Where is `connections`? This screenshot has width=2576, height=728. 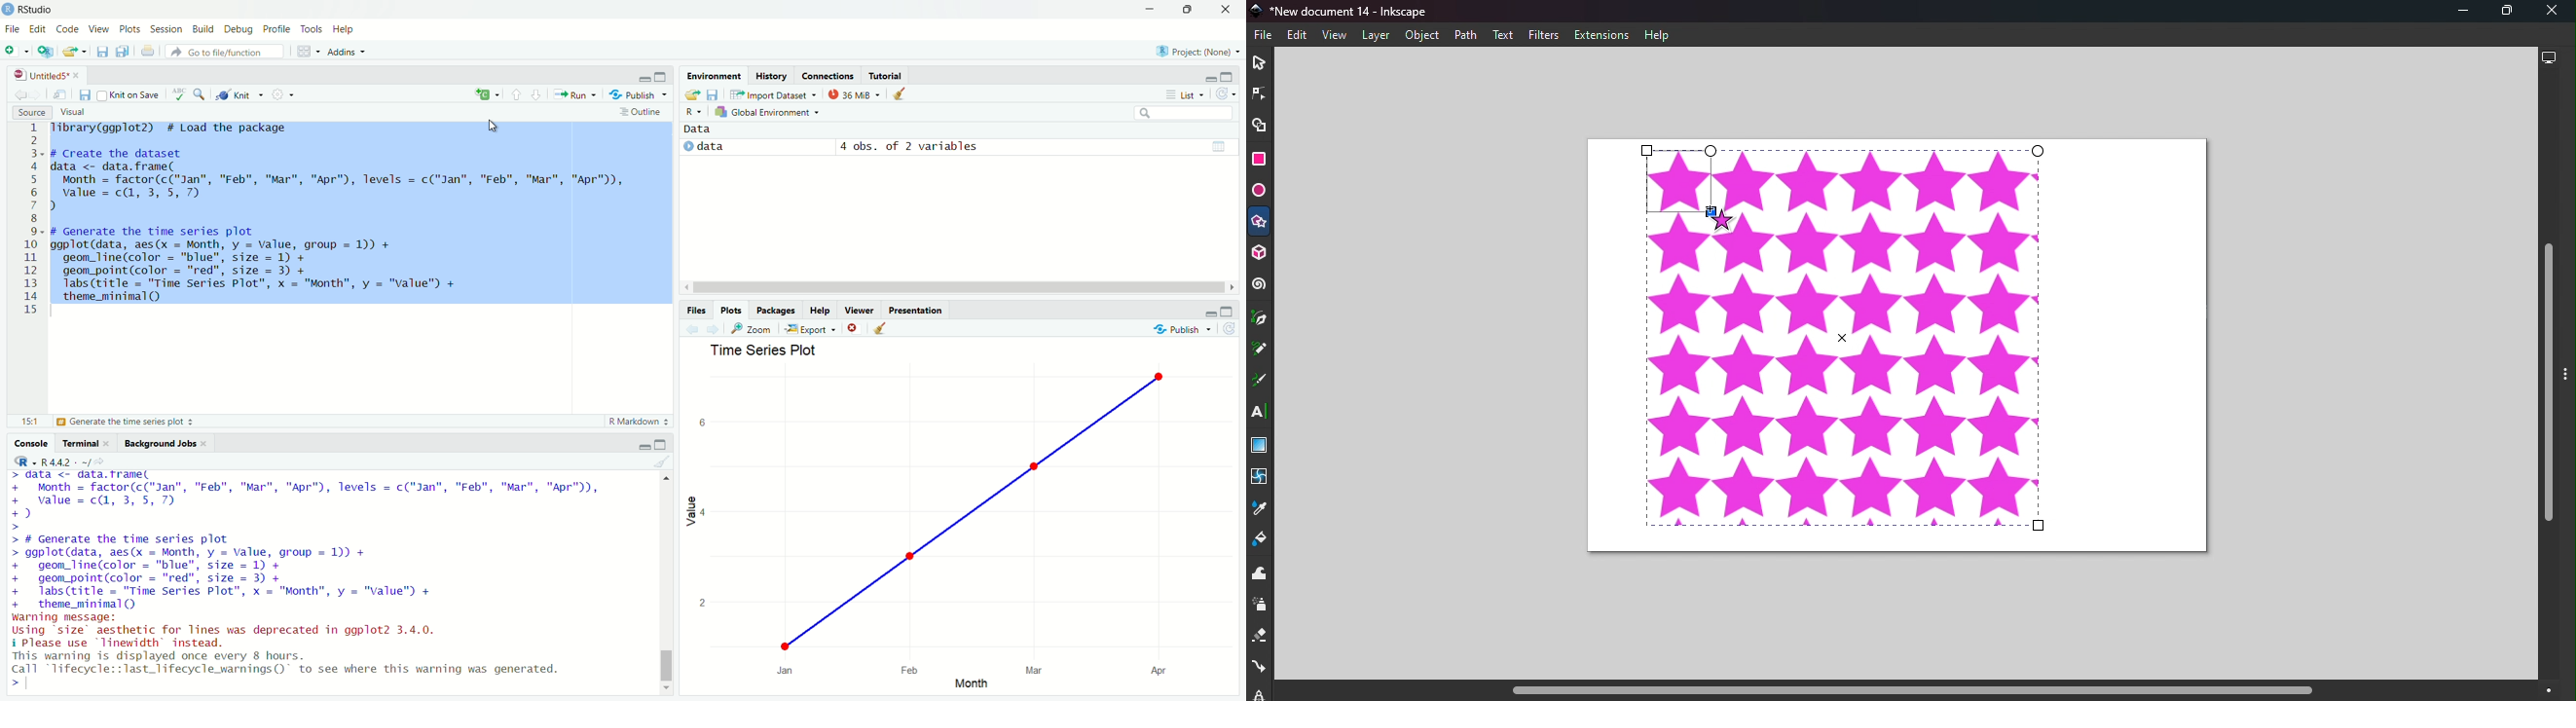
connections is located at coordinates (828, 73).